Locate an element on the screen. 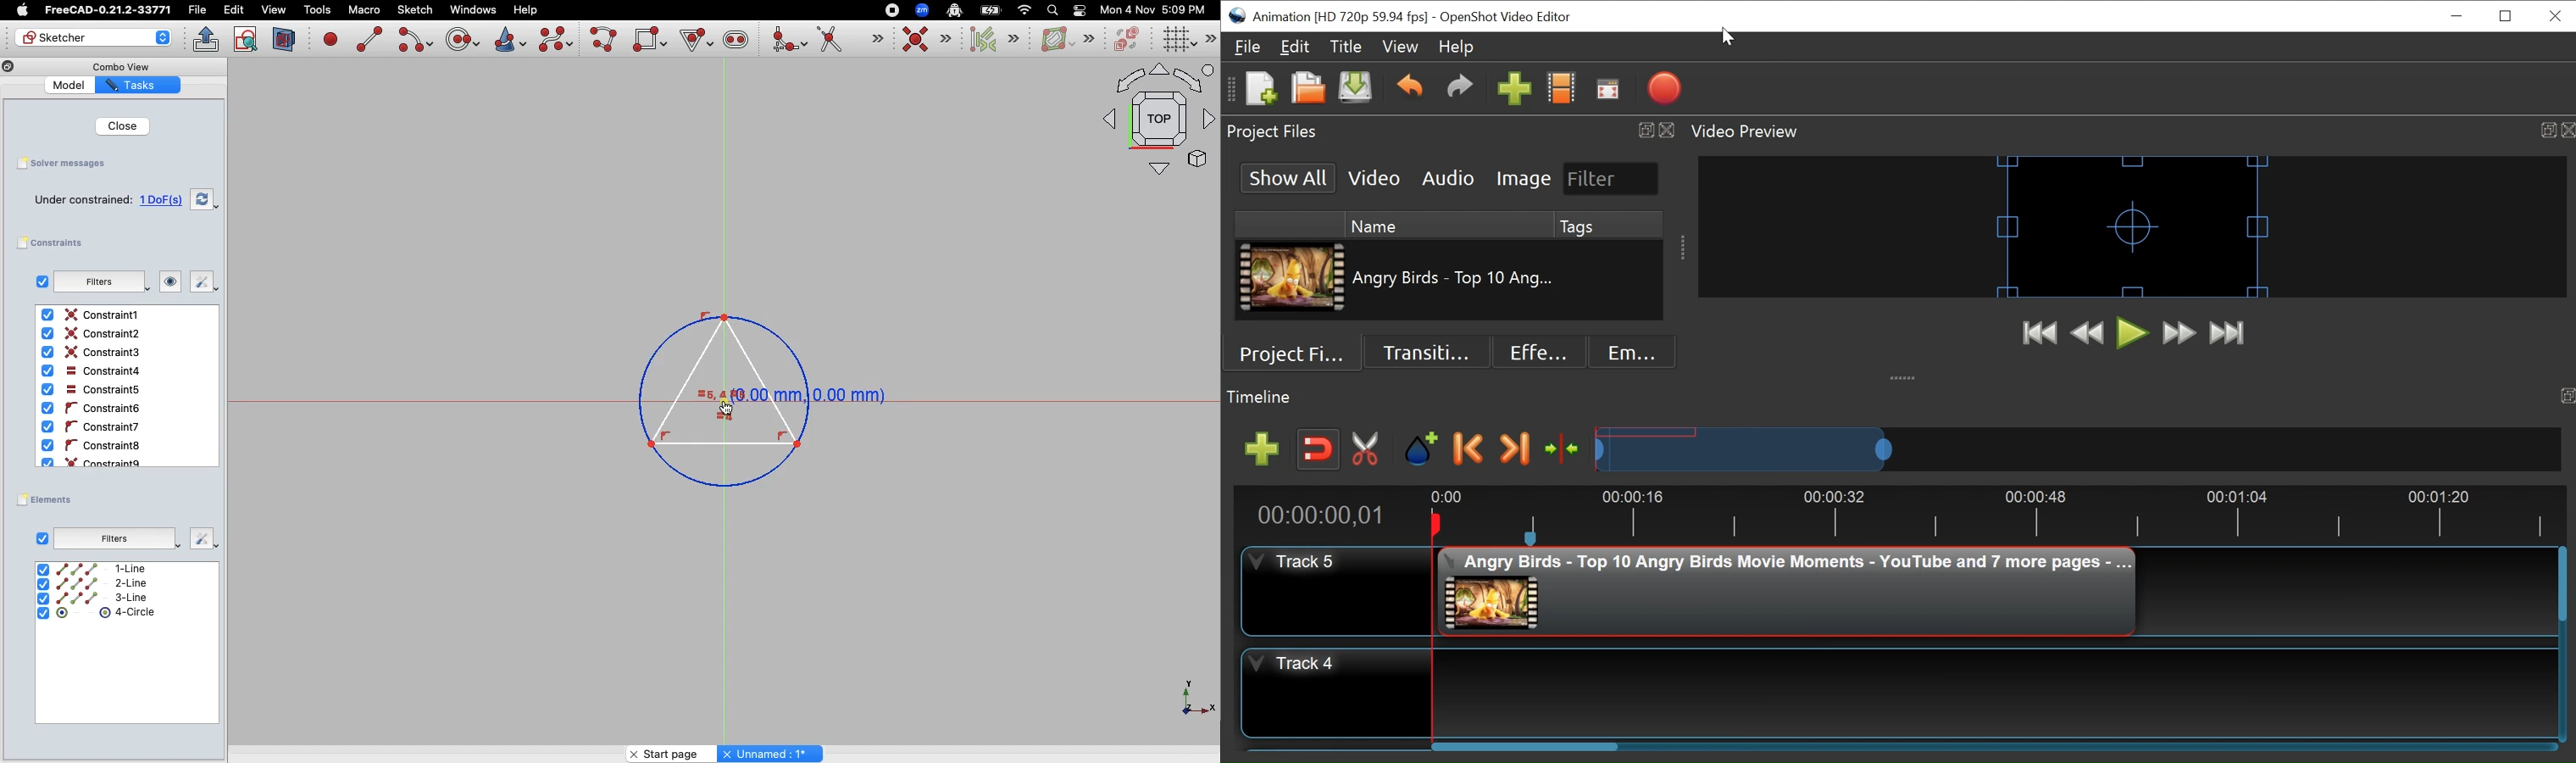 The width and height of the screenshot is (2576, 784). Model is located at coordinates (71, 86).